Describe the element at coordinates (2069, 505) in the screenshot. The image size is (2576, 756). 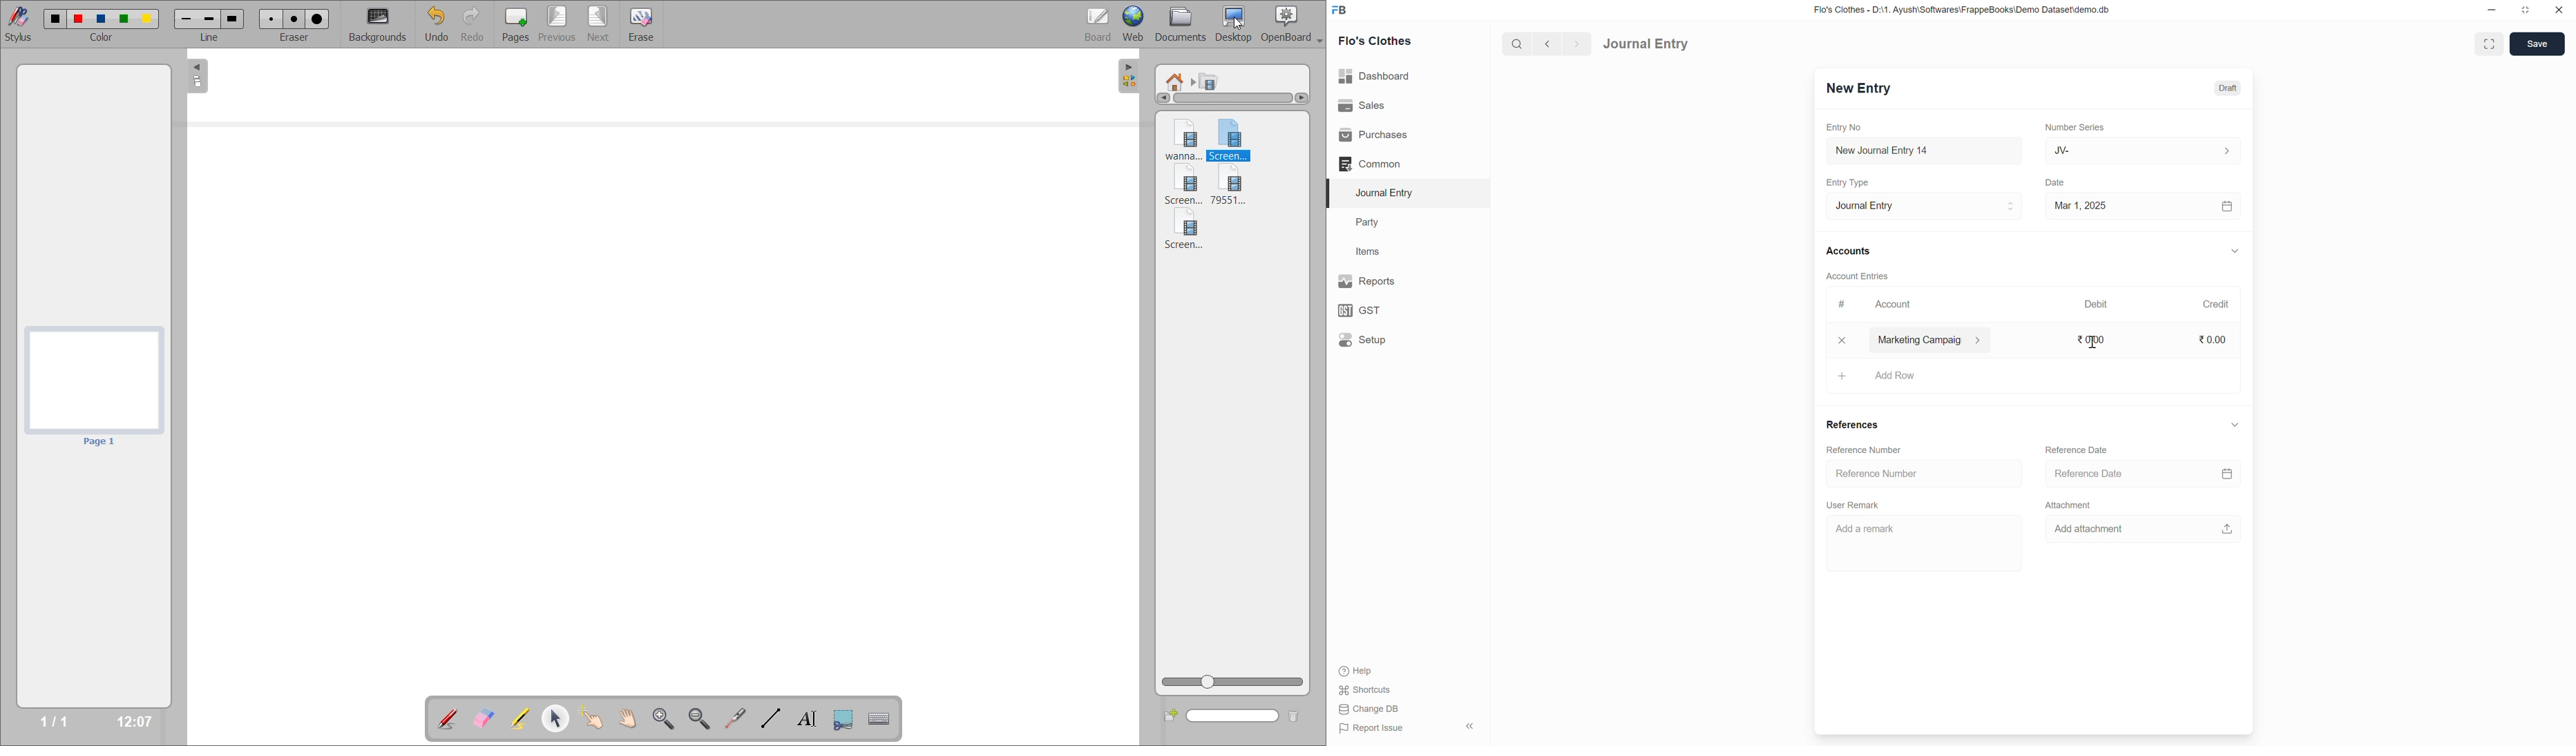
I see `Attachment` at that location.